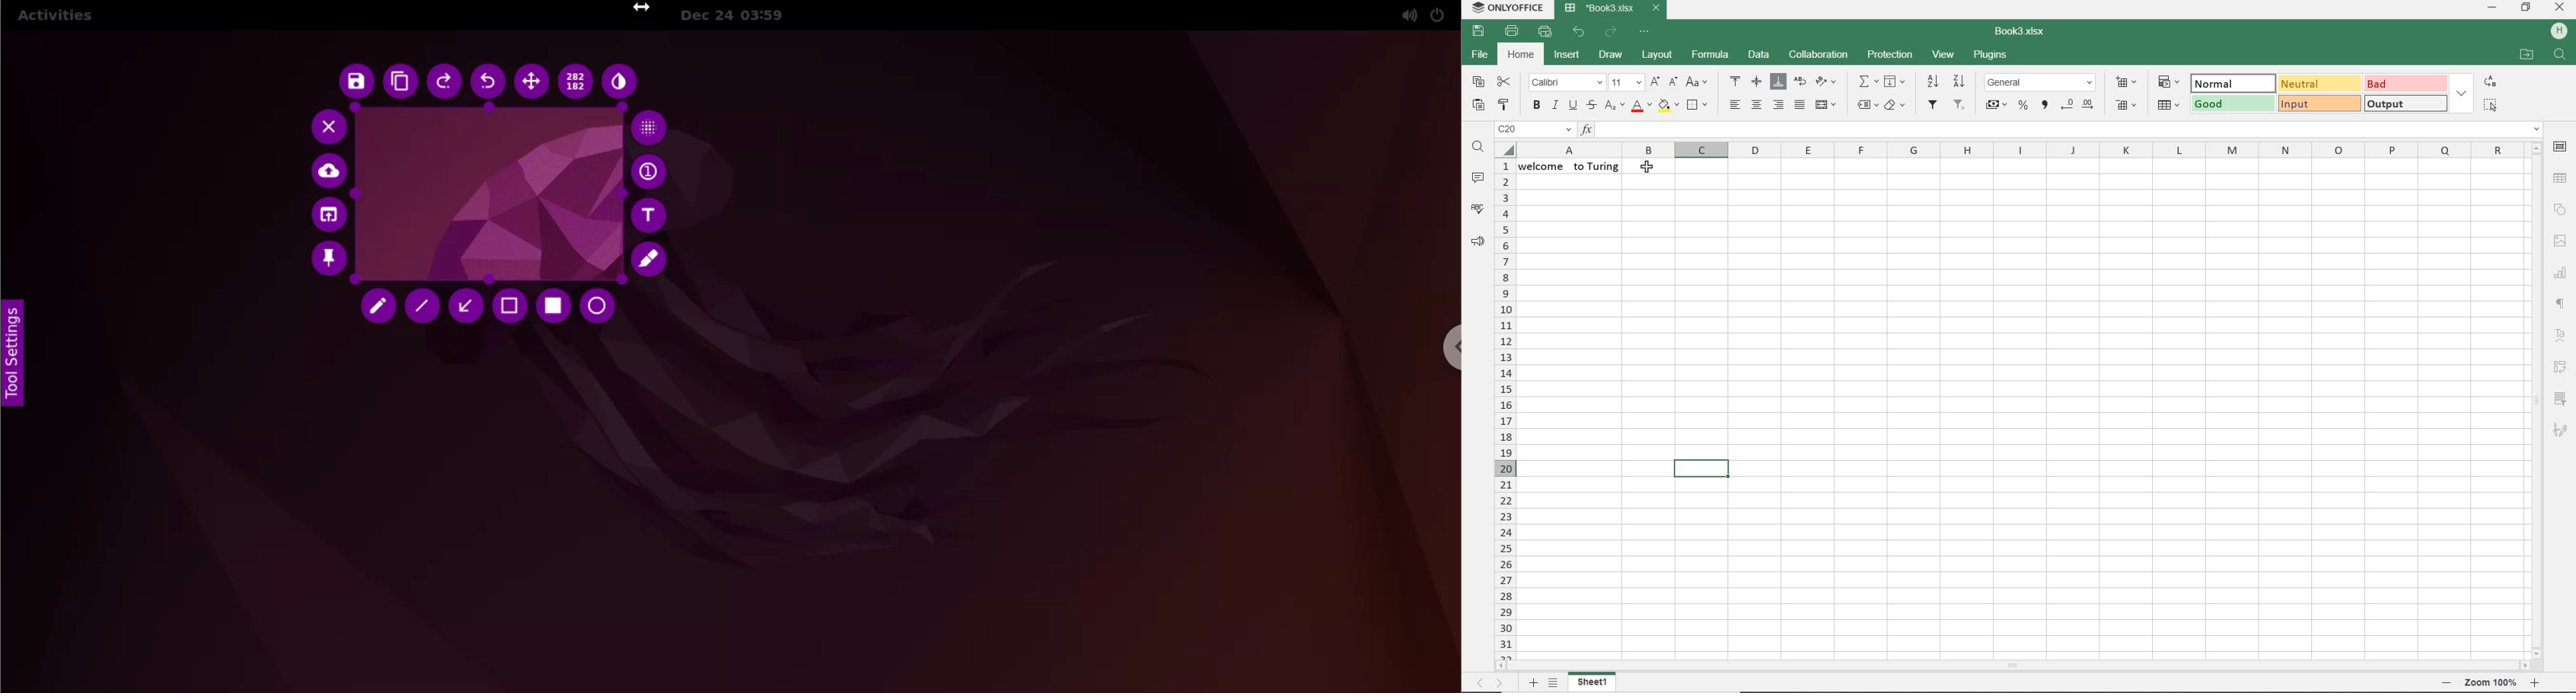 Image resolution: width=2576 pixels, height=700 pixels. I want to click on comments, so click(1477, 178).